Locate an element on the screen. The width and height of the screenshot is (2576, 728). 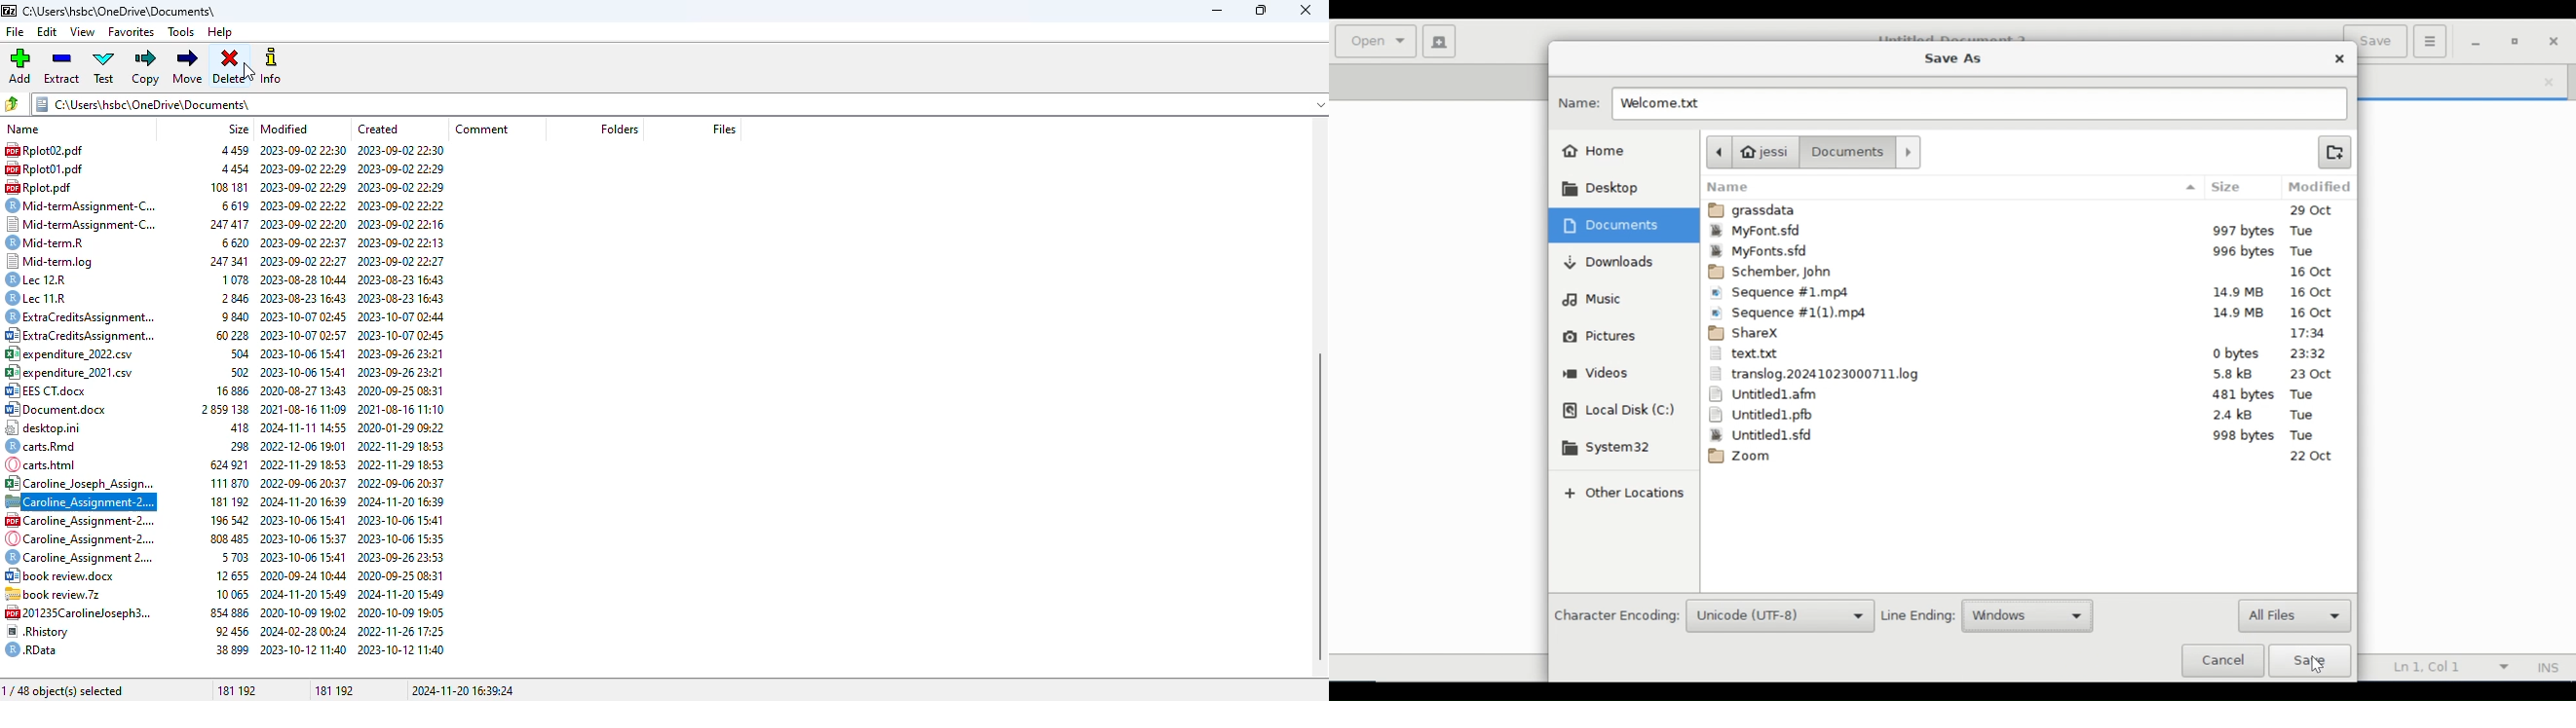
maximize is located at coordinates (1262, 10).